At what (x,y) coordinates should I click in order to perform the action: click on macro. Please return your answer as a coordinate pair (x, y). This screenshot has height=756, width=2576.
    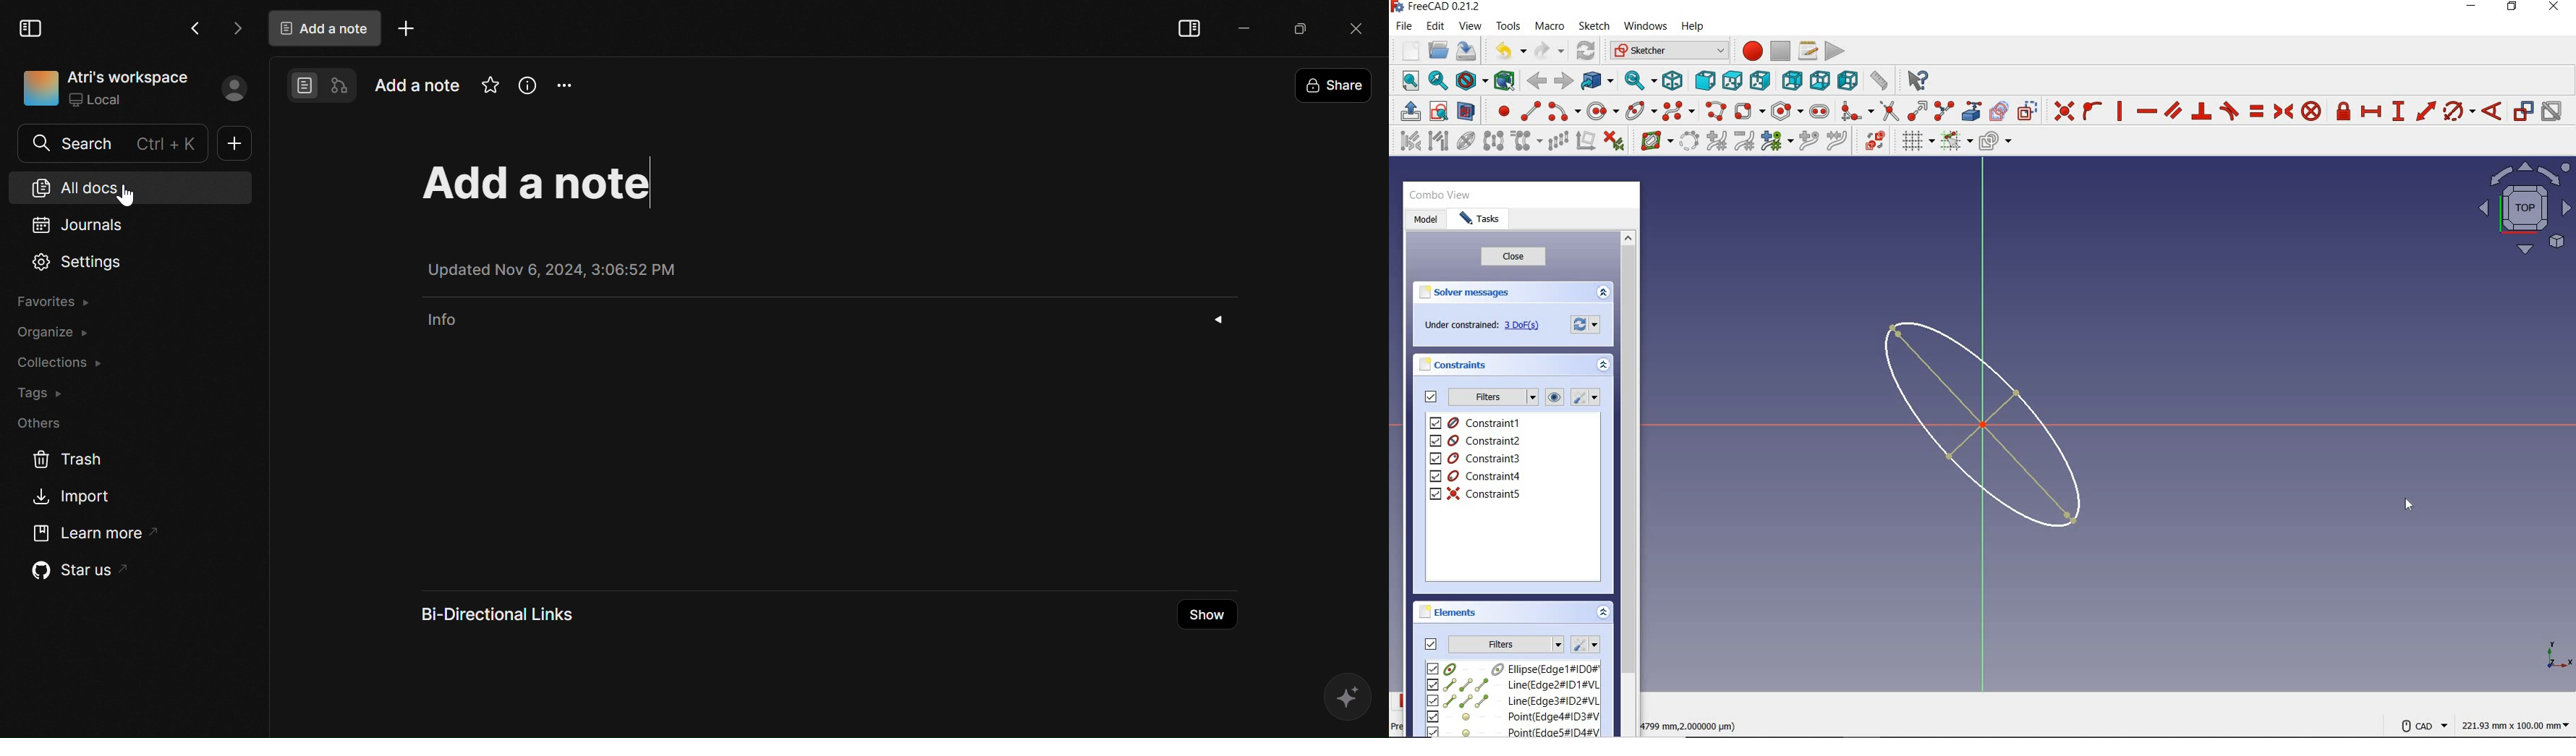
    Looking at the image, I should click on (1551, 27).